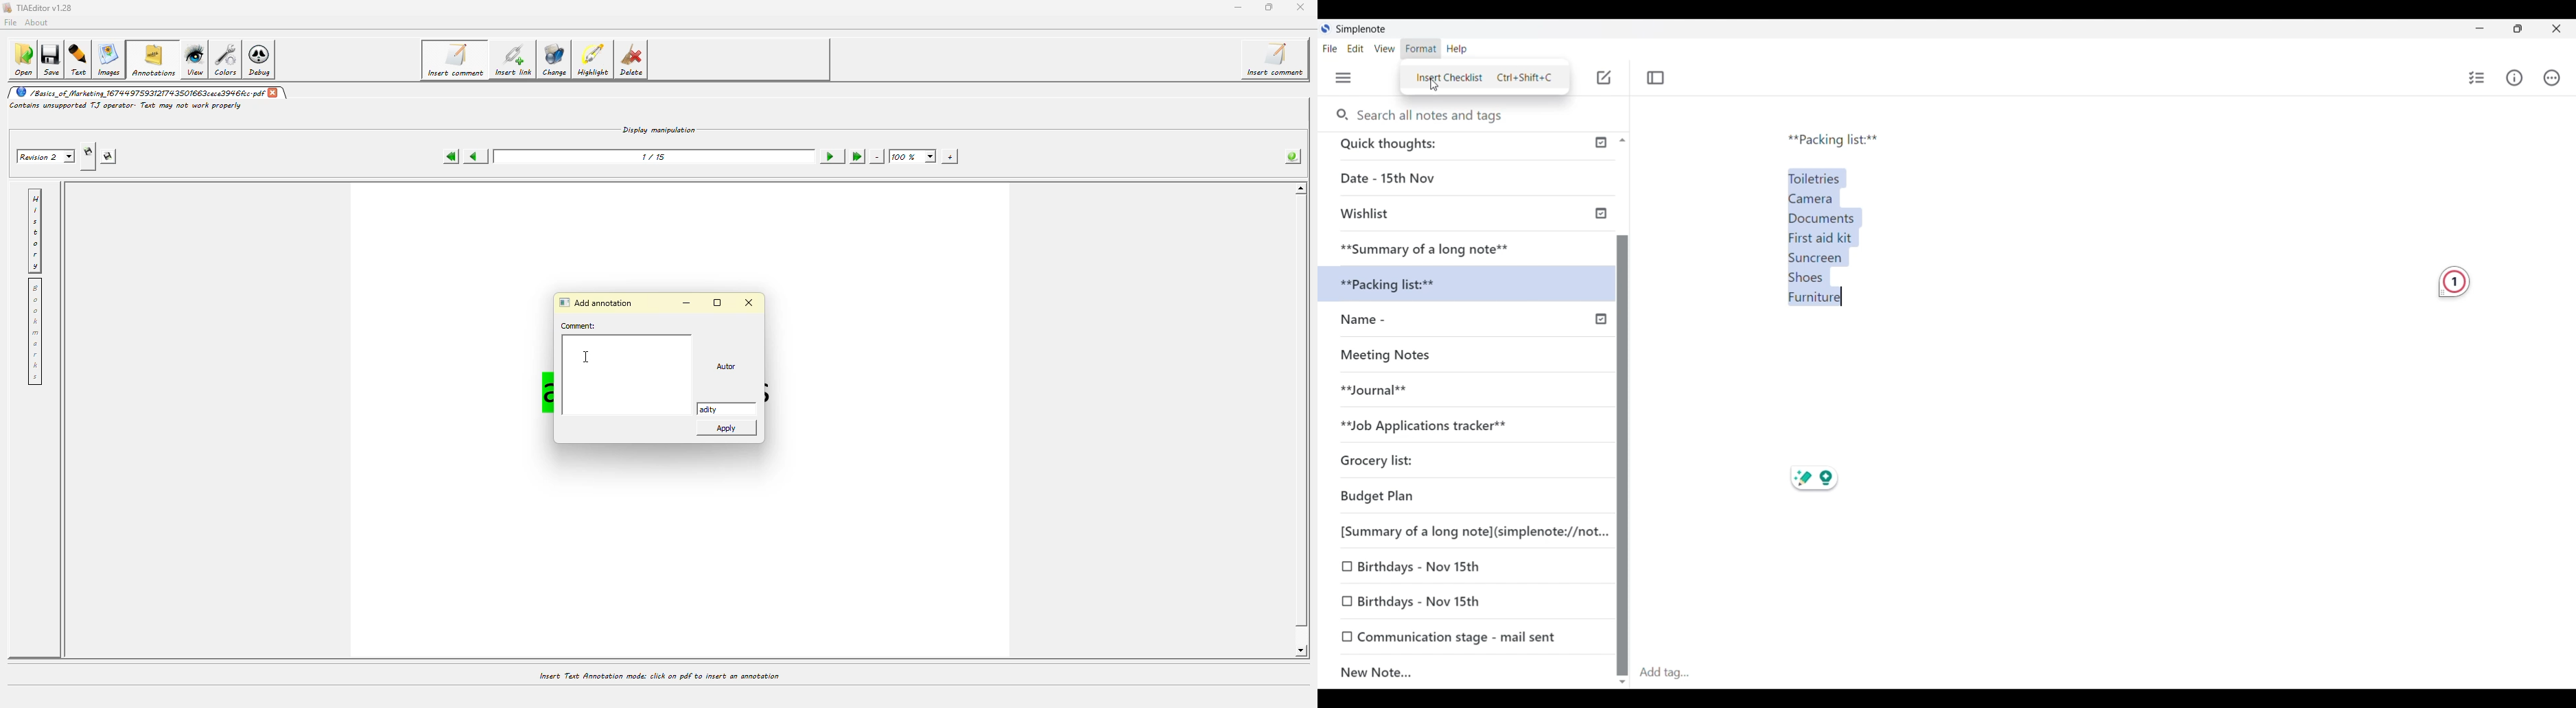  What do you see at coordinates (1434, 115) in the screenshot?
I see `Search all notes and tags` at bounding box center [1434, 115].